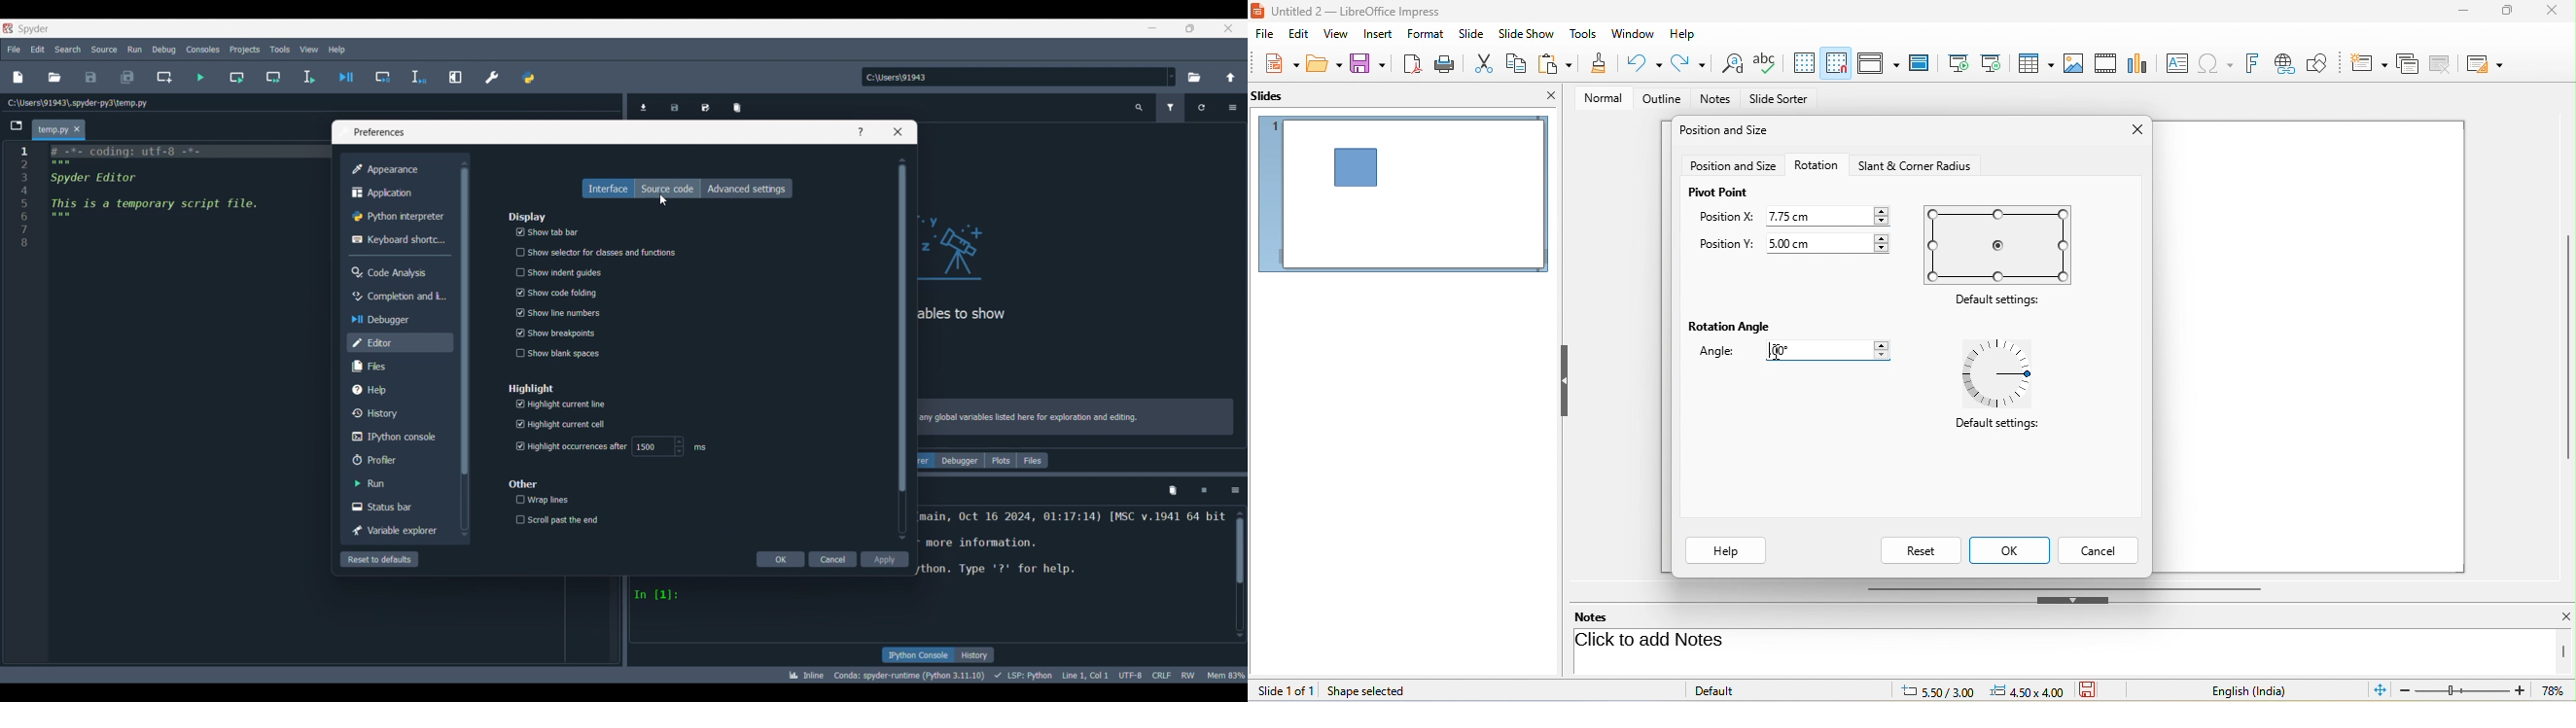 The width and height of the screenshot is (2576, 728). Describe the element at coordinates (77, 129) in the screenshot. I see `Close` at that location.